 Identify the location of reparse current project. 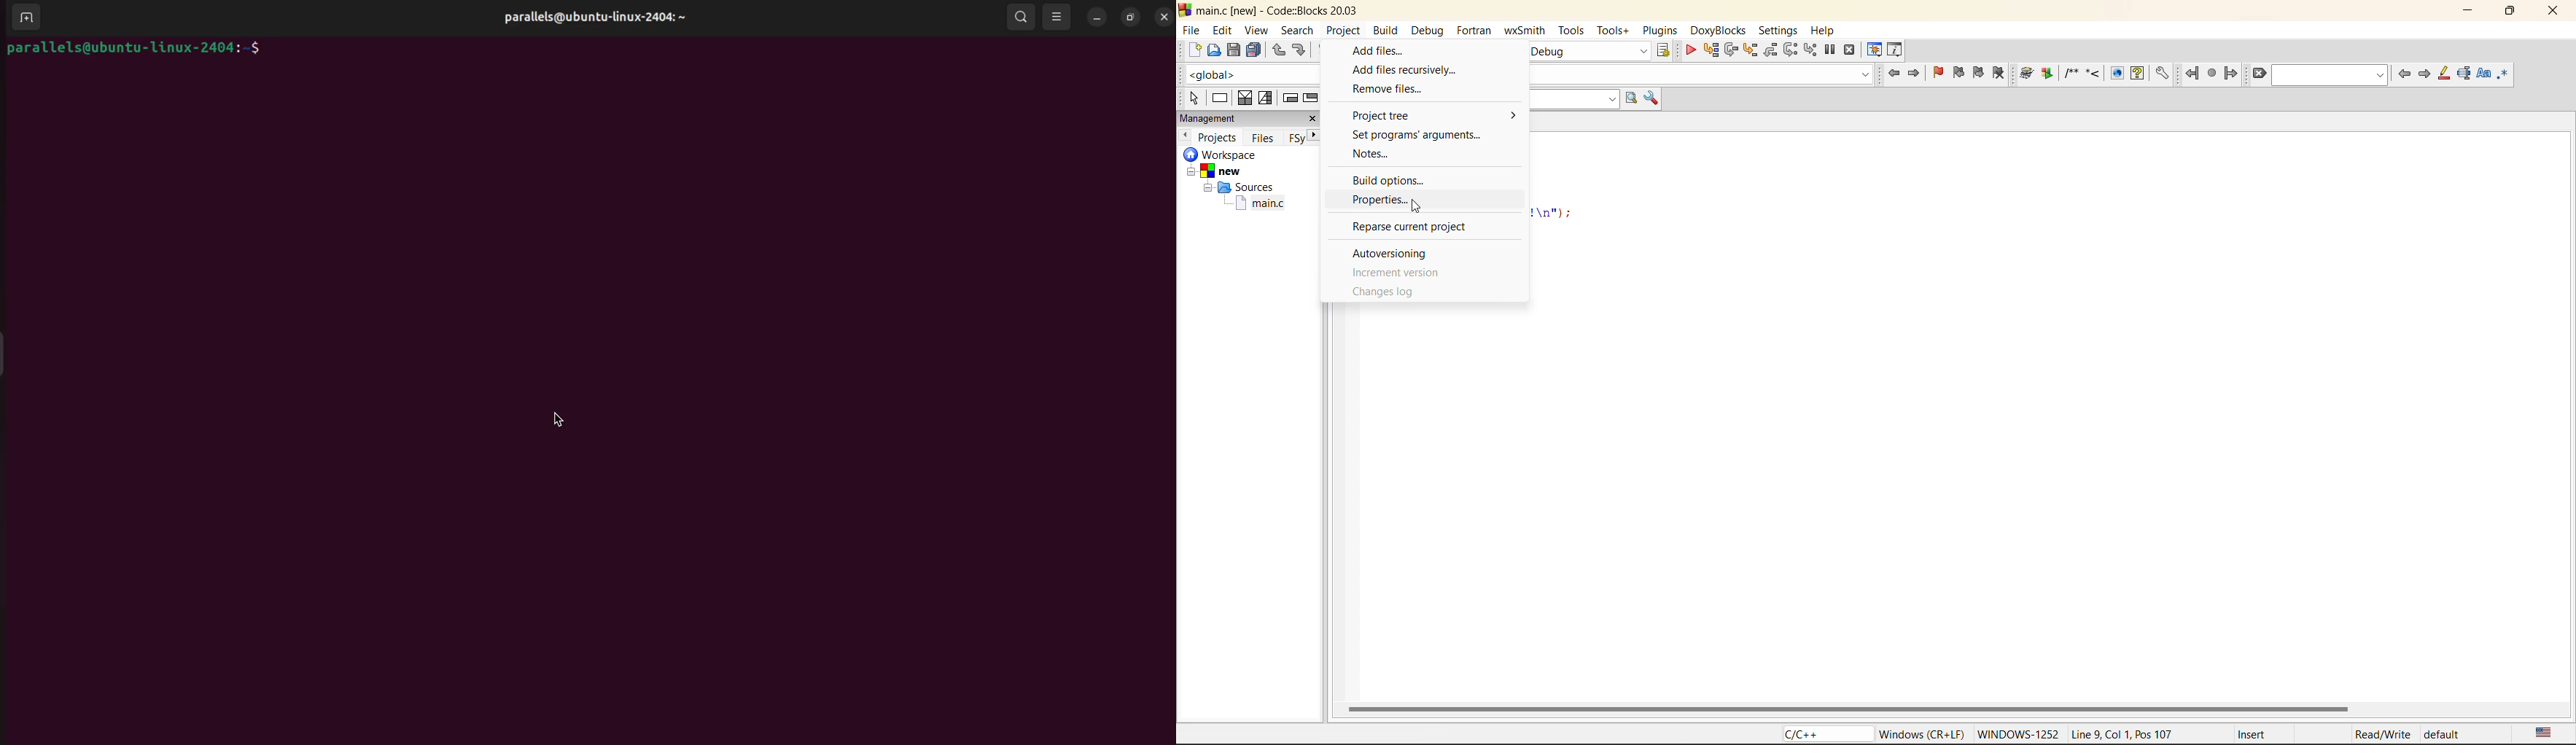
(1413, 227).